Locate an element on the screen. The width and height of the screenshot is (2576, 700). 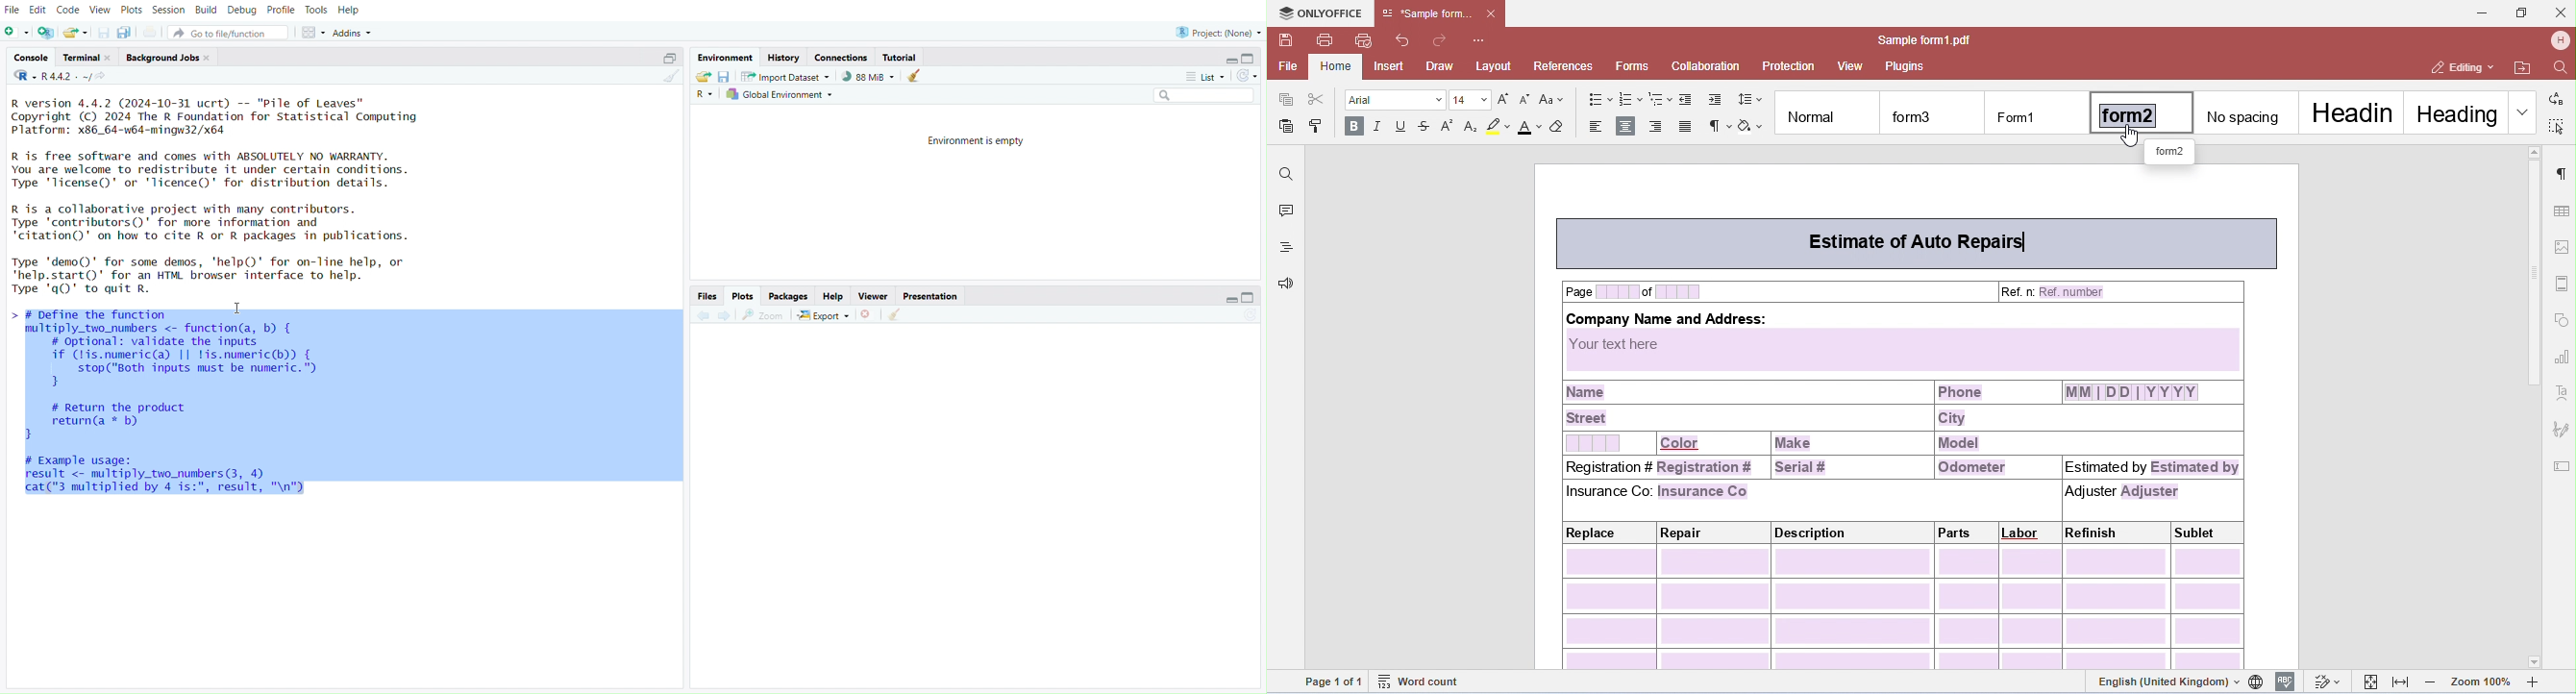
View the current working directory is located at coordinates (110, 79).